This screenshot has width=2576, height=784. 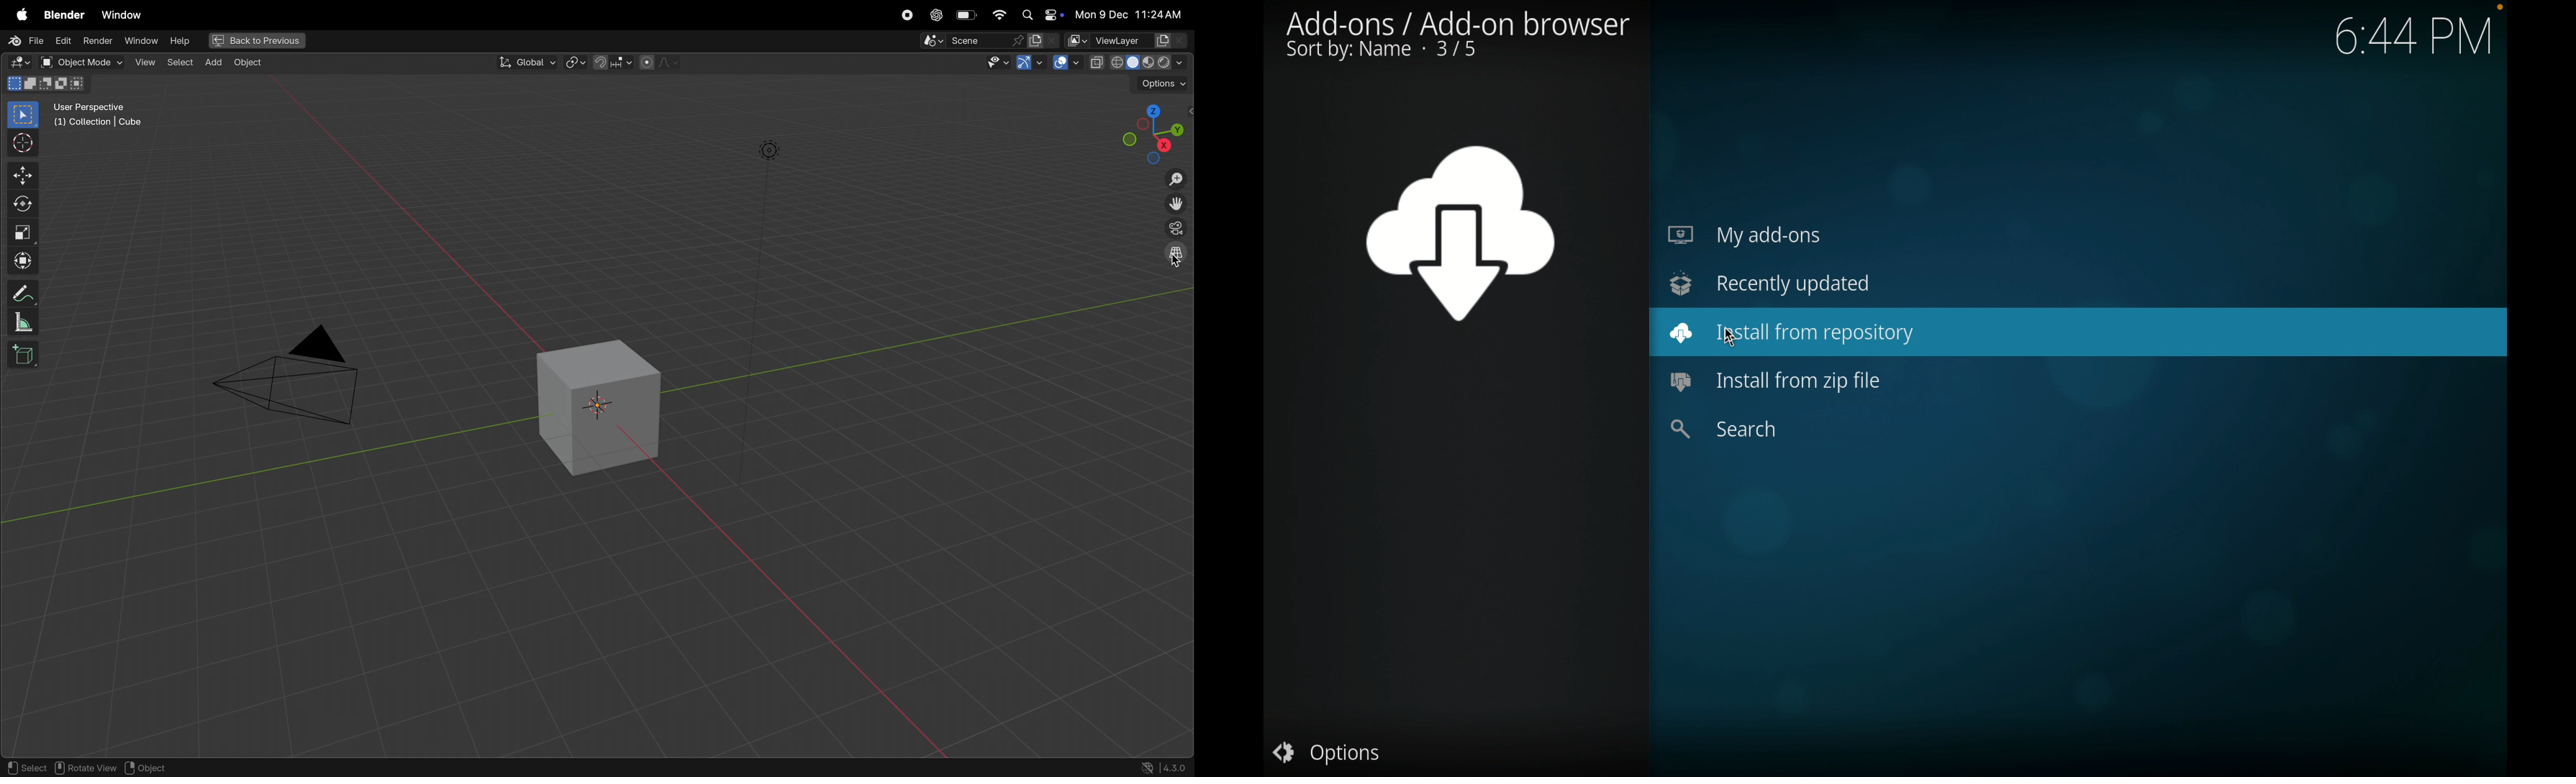 What do you see at coordinates (256, 40) in the screenshot?
I see `Back previous` at bounding box center [256, 40].